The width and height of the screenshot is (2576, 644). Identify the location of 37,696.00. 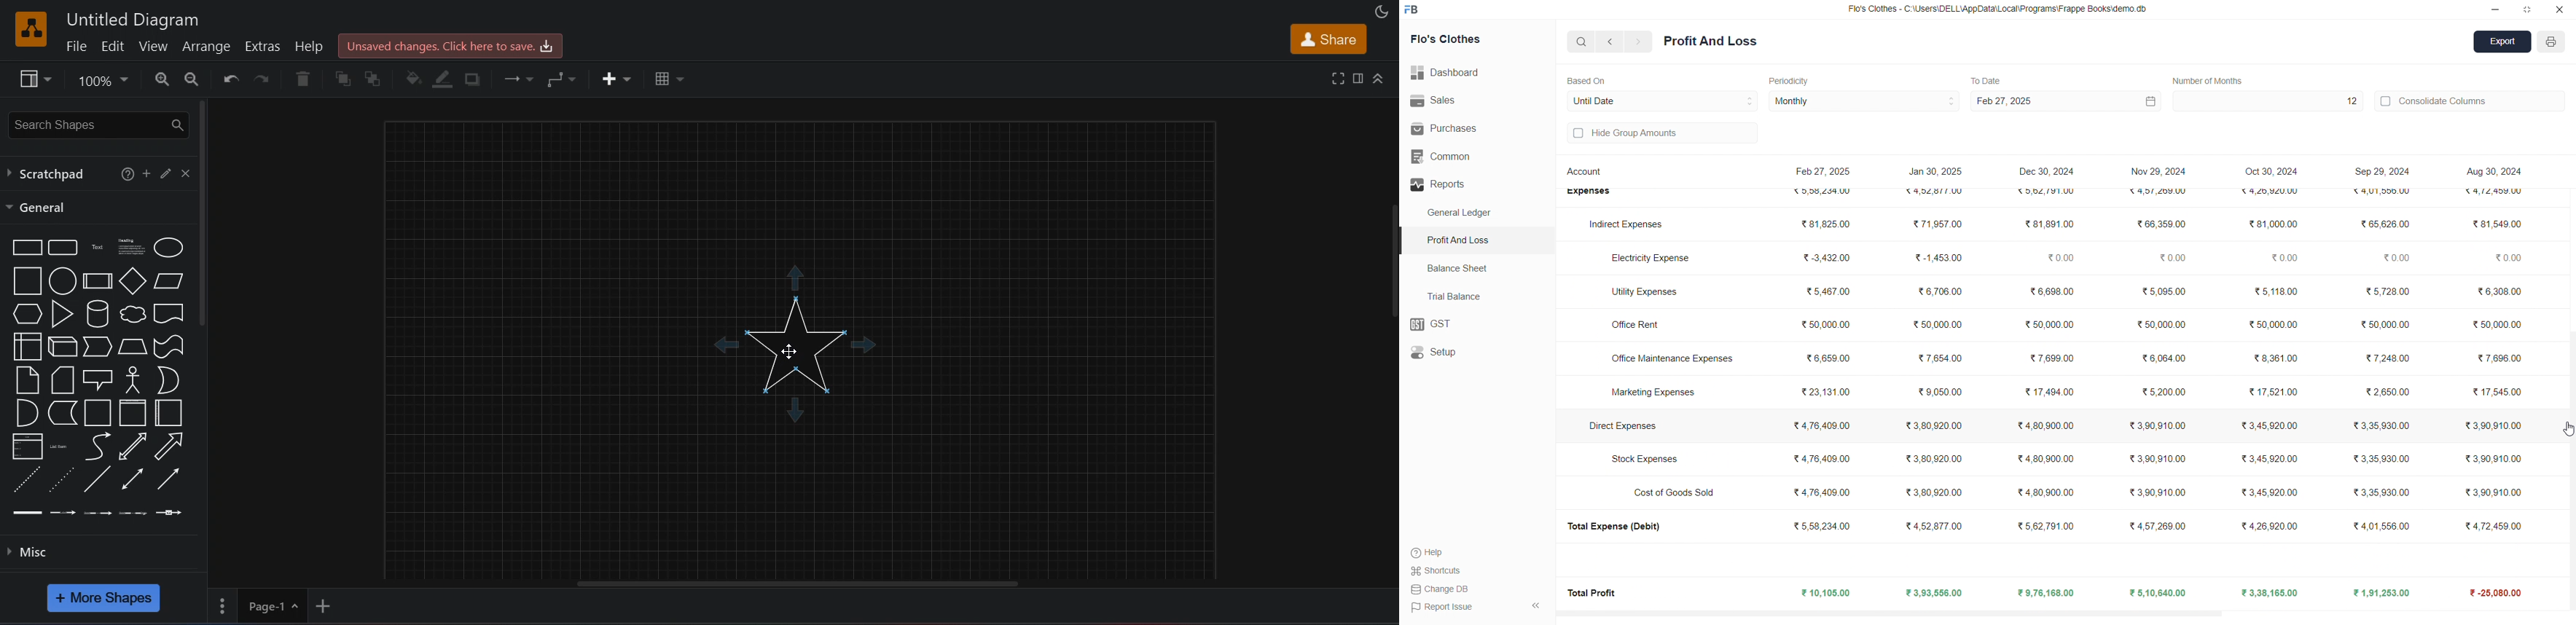
(2498, 356).